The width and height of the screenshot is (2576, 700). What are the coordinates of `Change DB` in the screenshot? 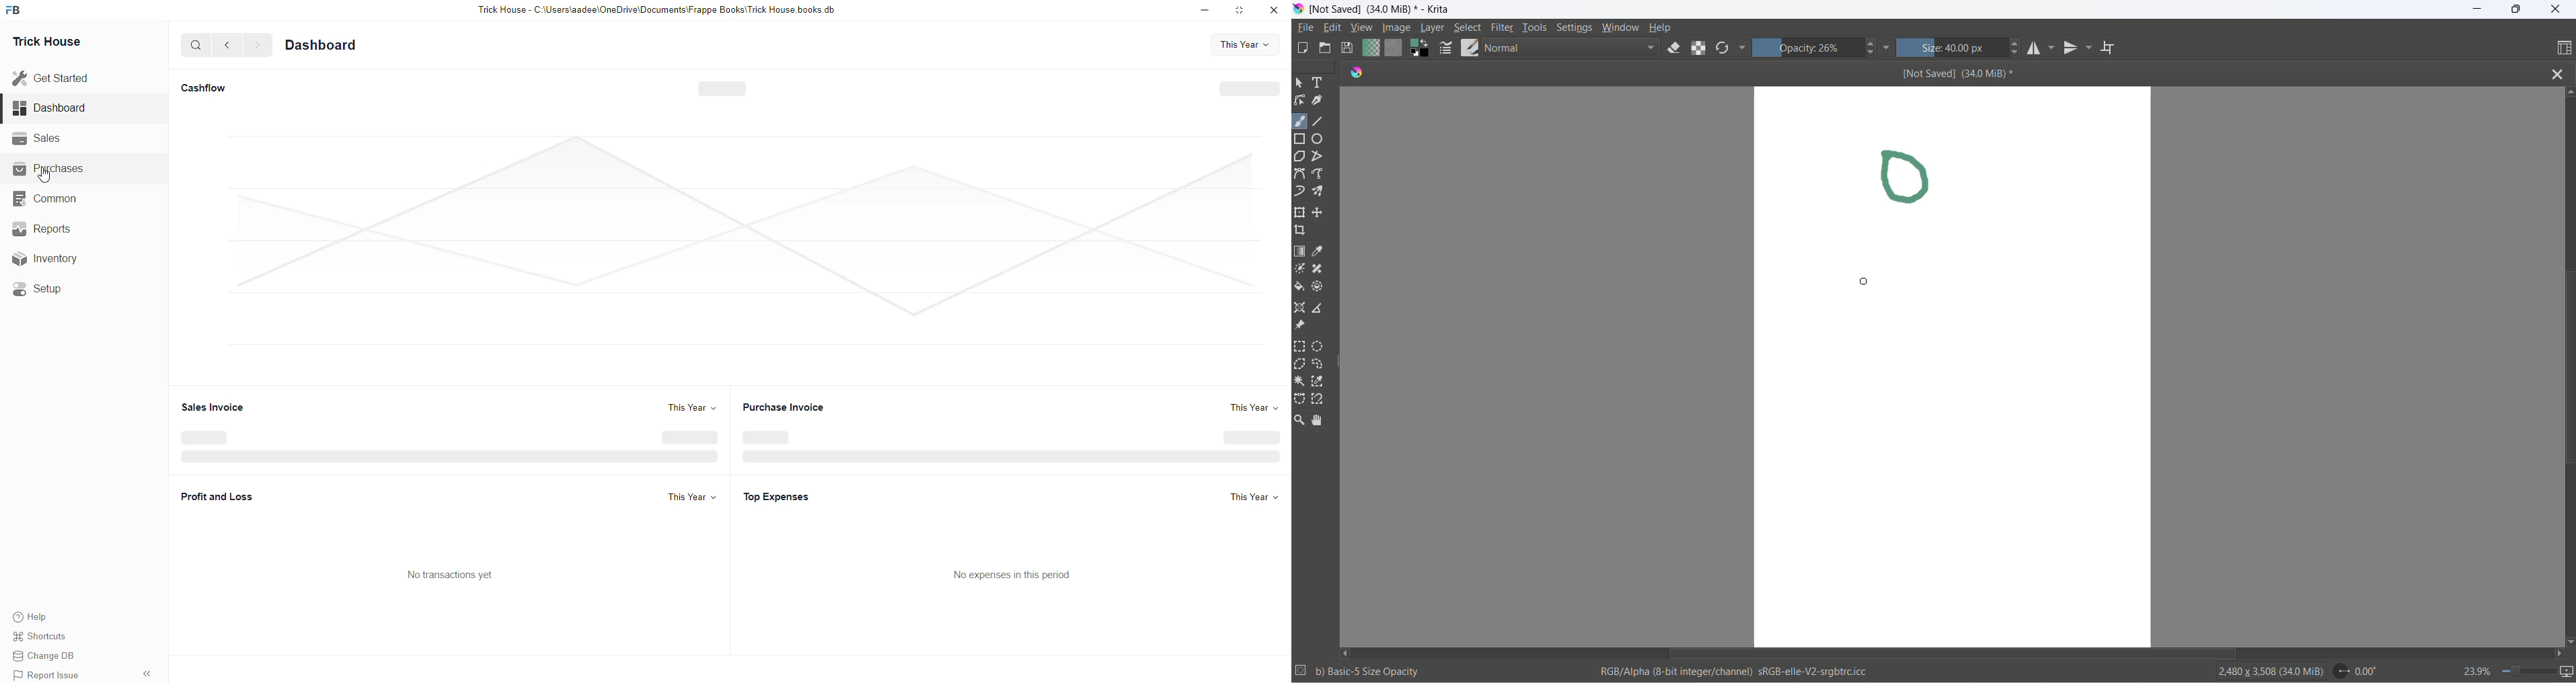 It's located at (51, 657).